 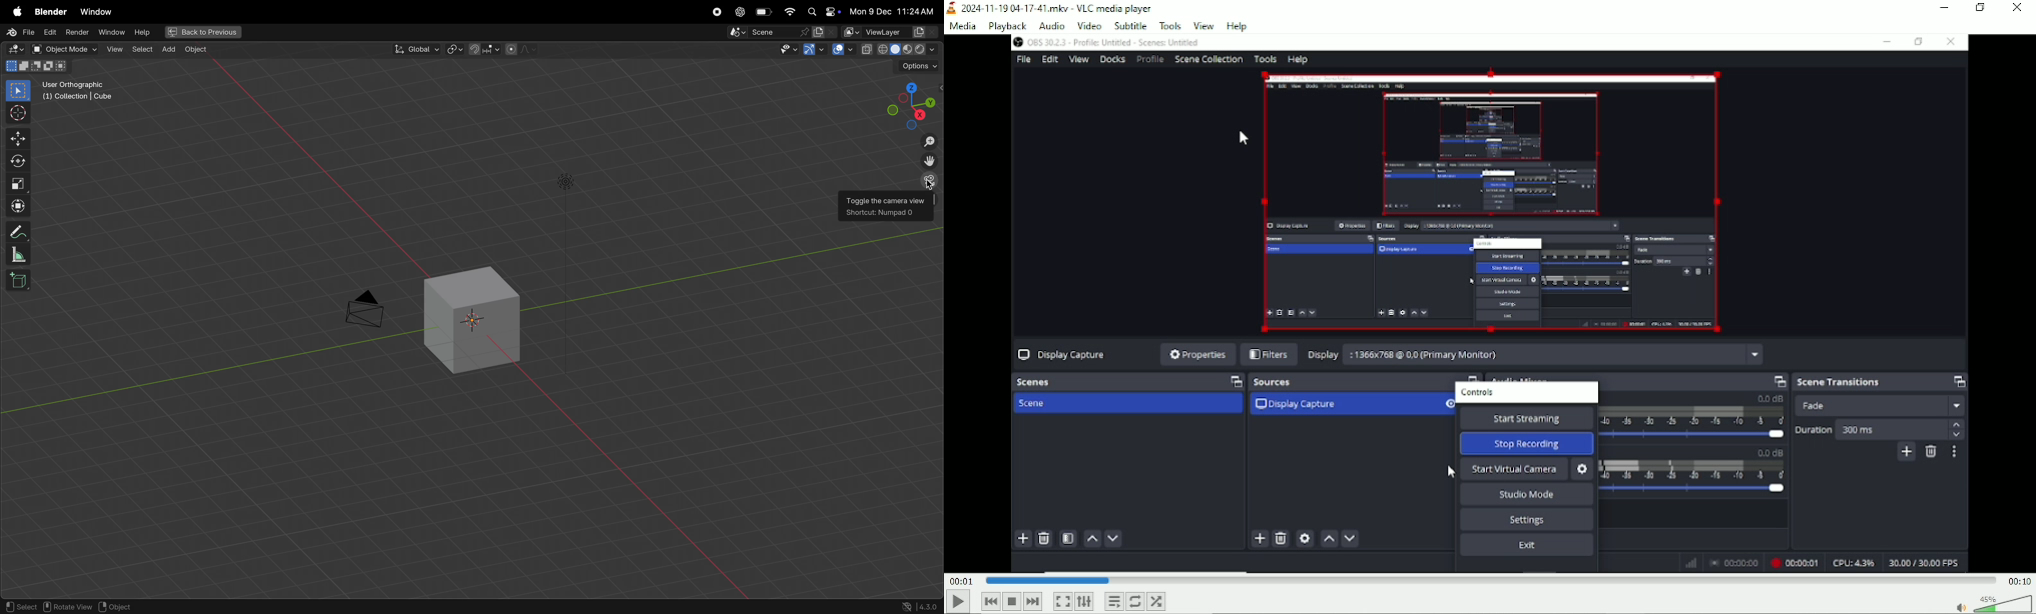 What do you see at coordinates (1244, 138) in the screenshot?
I see `Cursor` at bounding box center [1244, 138].